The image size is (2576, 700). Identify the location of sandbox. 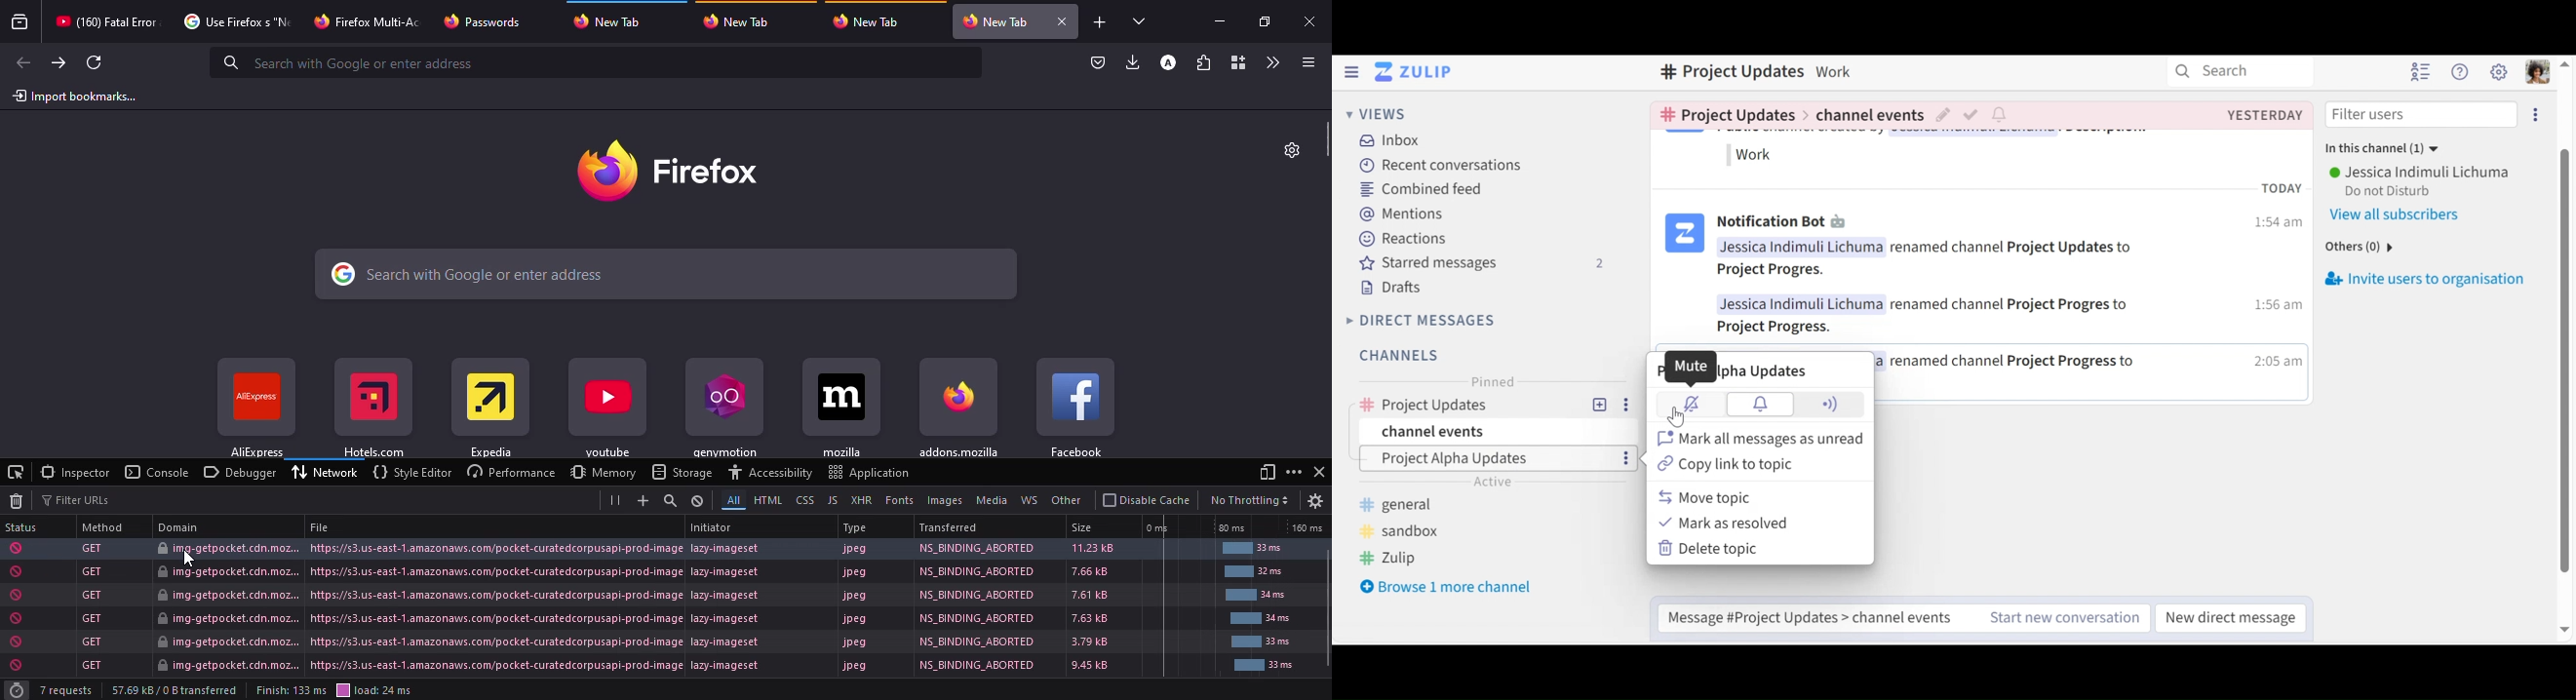
(1401, 531).